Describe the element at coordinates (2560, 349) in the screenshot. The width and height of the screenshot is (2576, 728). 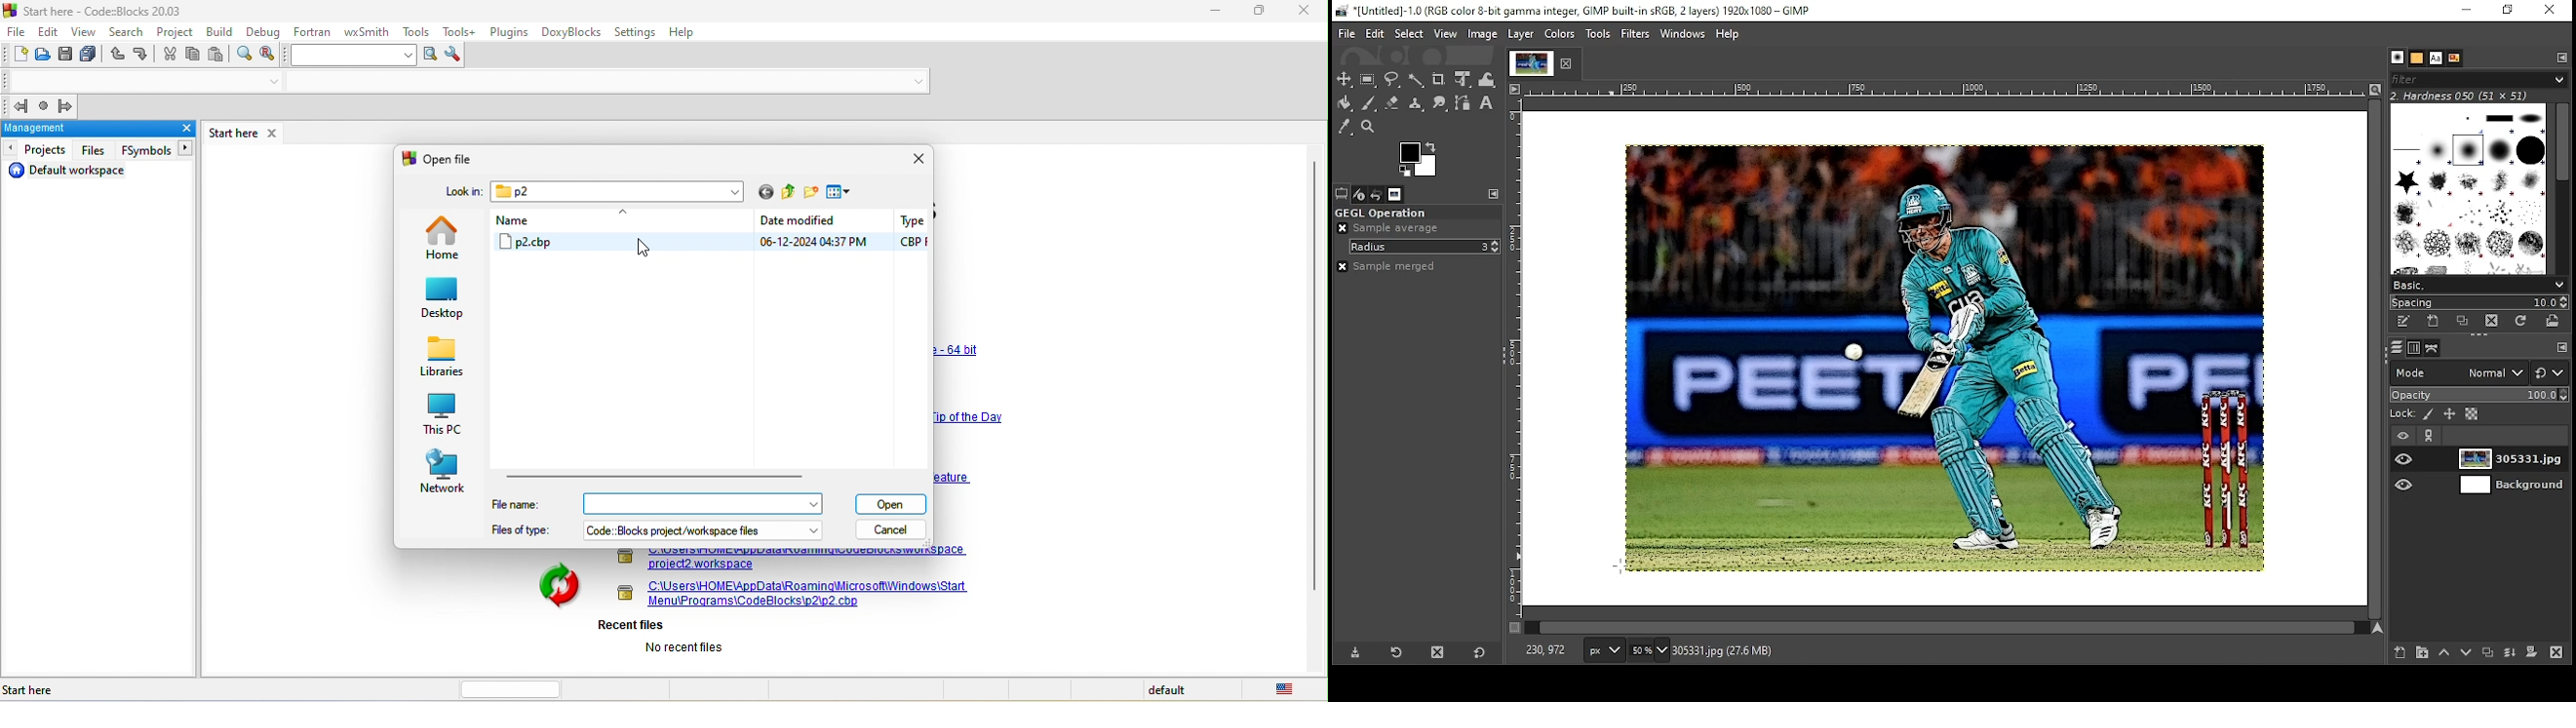
I see `configure this tab` at that location.